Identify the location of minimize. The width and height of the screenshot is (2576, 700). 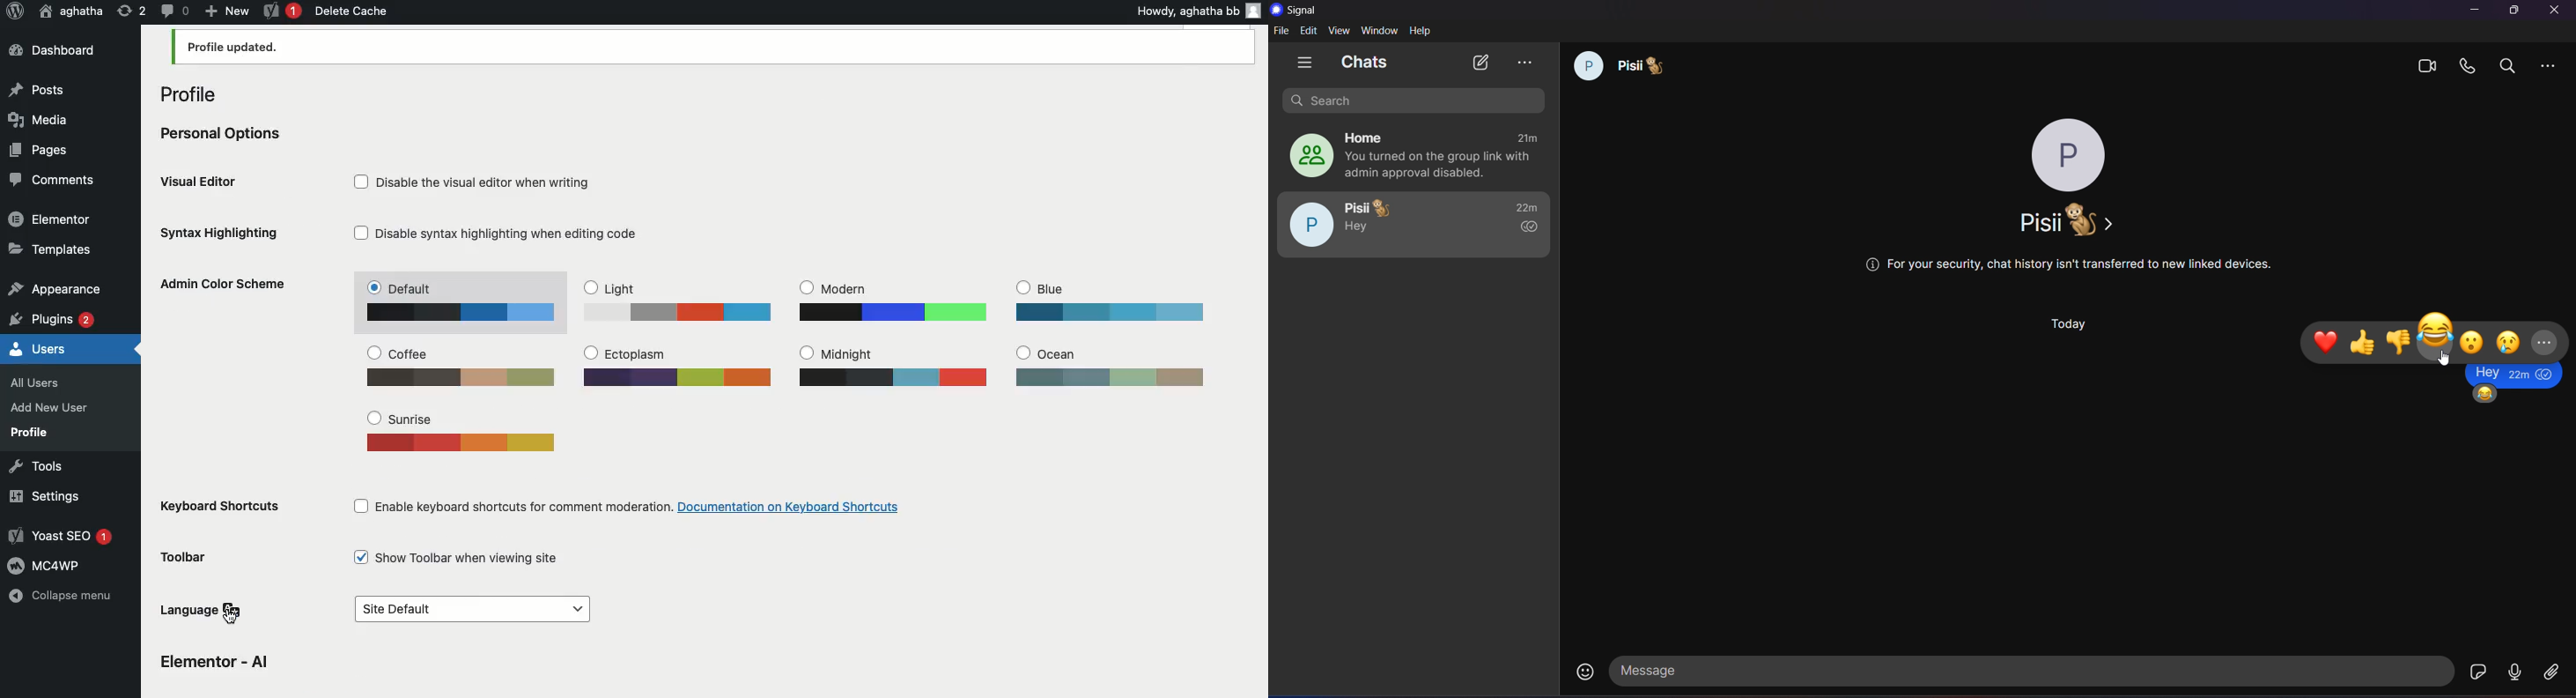
(2477, 10).